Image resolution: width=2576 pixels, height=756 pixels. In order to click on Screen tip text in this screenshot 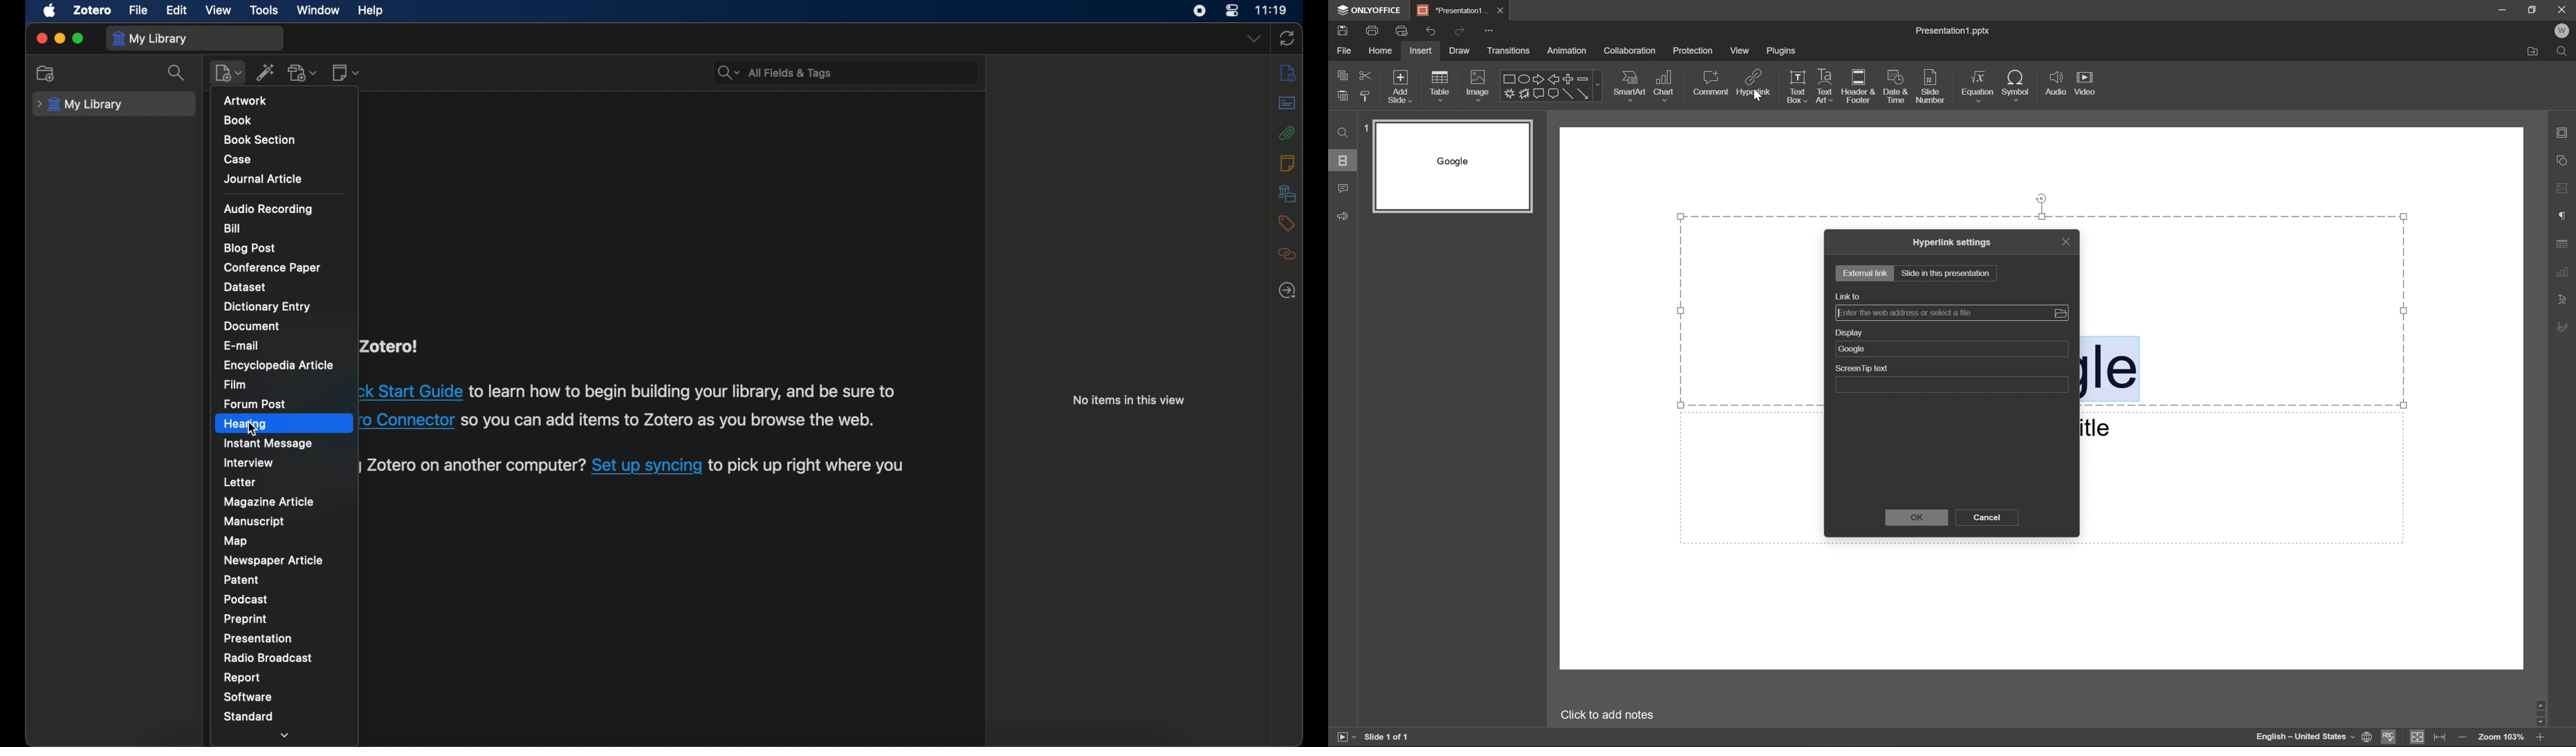, I will do `click(1952, 378)`.